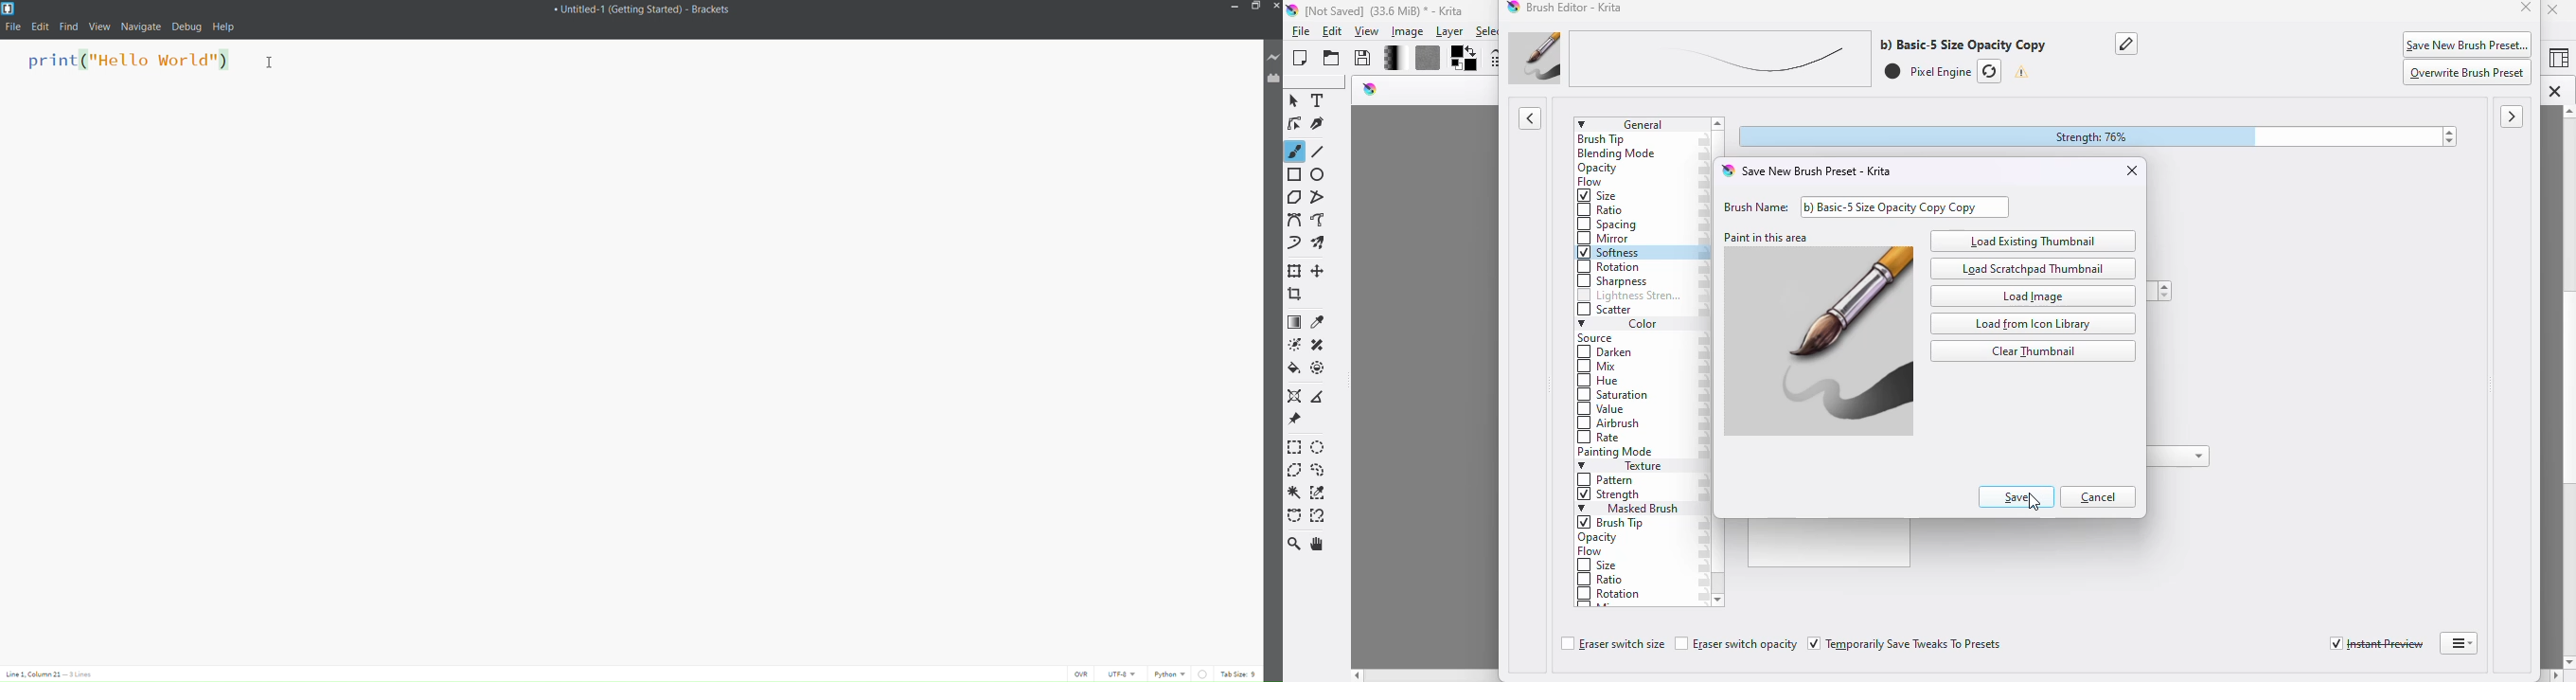 This screenshot has width=2576, height=700. I want to click on close tab, so click(2554, 91).